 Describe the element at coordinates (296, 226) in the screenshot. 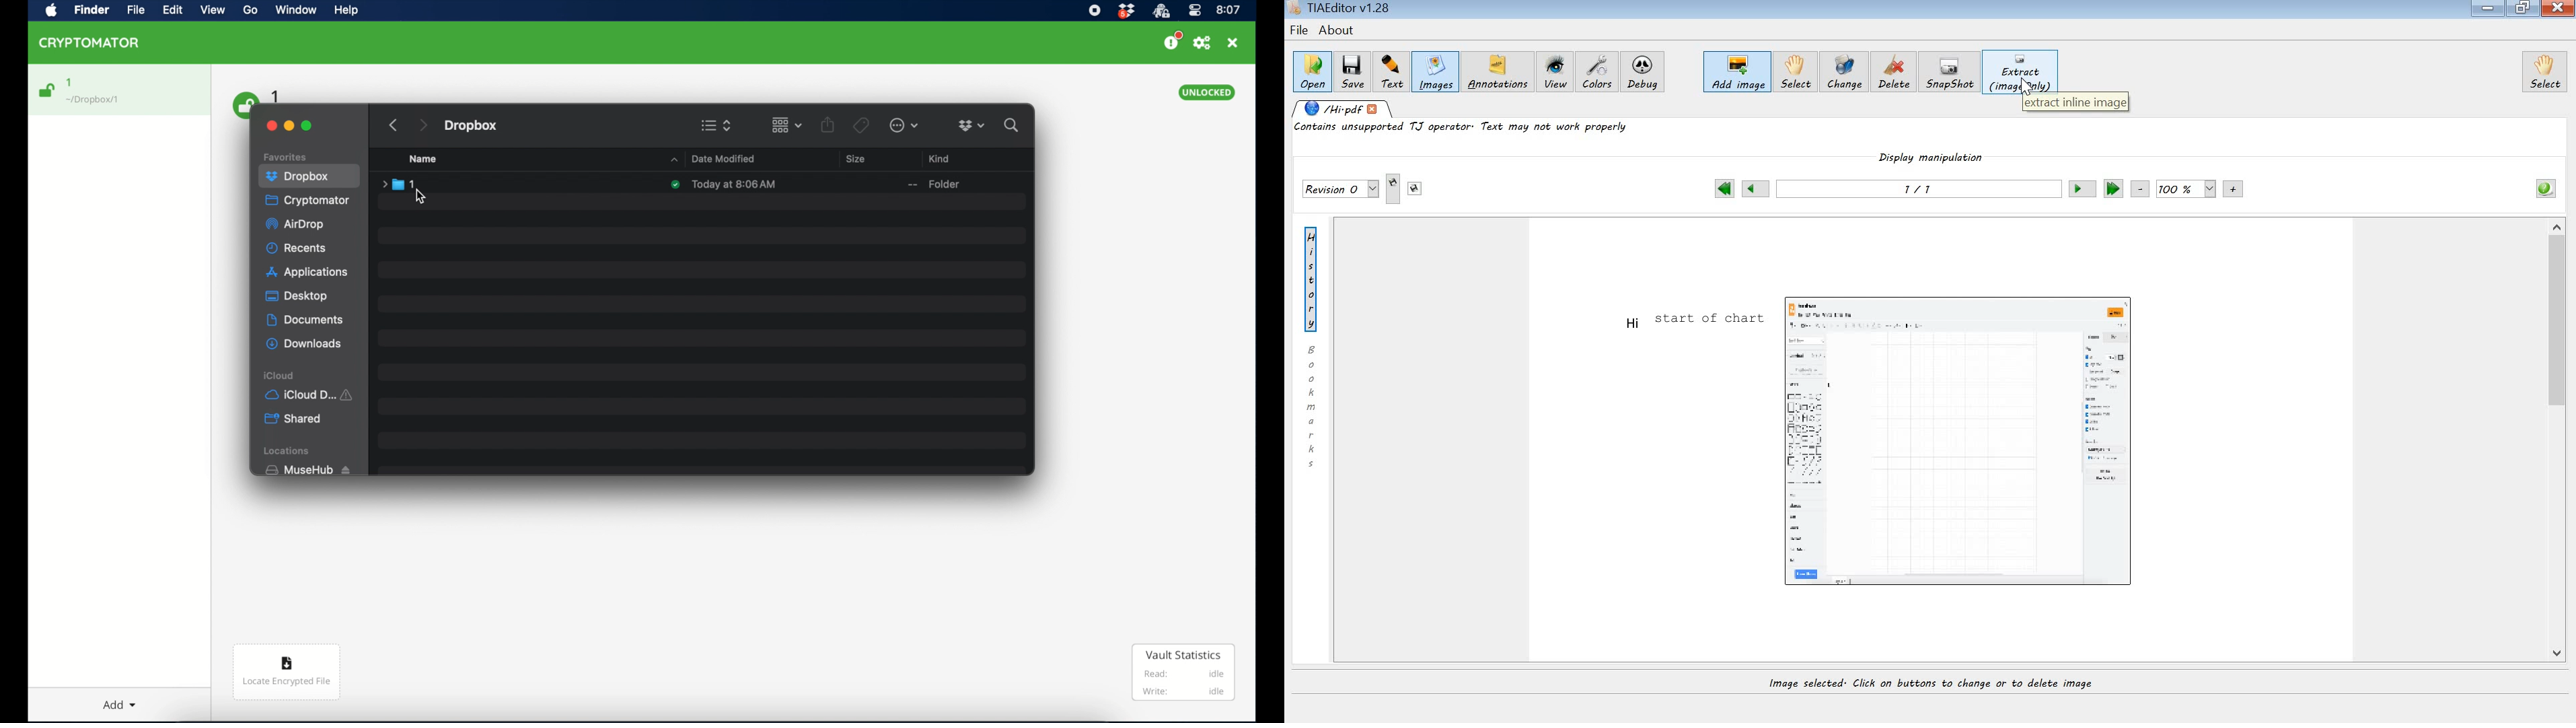

I see `airdrop` at that location.